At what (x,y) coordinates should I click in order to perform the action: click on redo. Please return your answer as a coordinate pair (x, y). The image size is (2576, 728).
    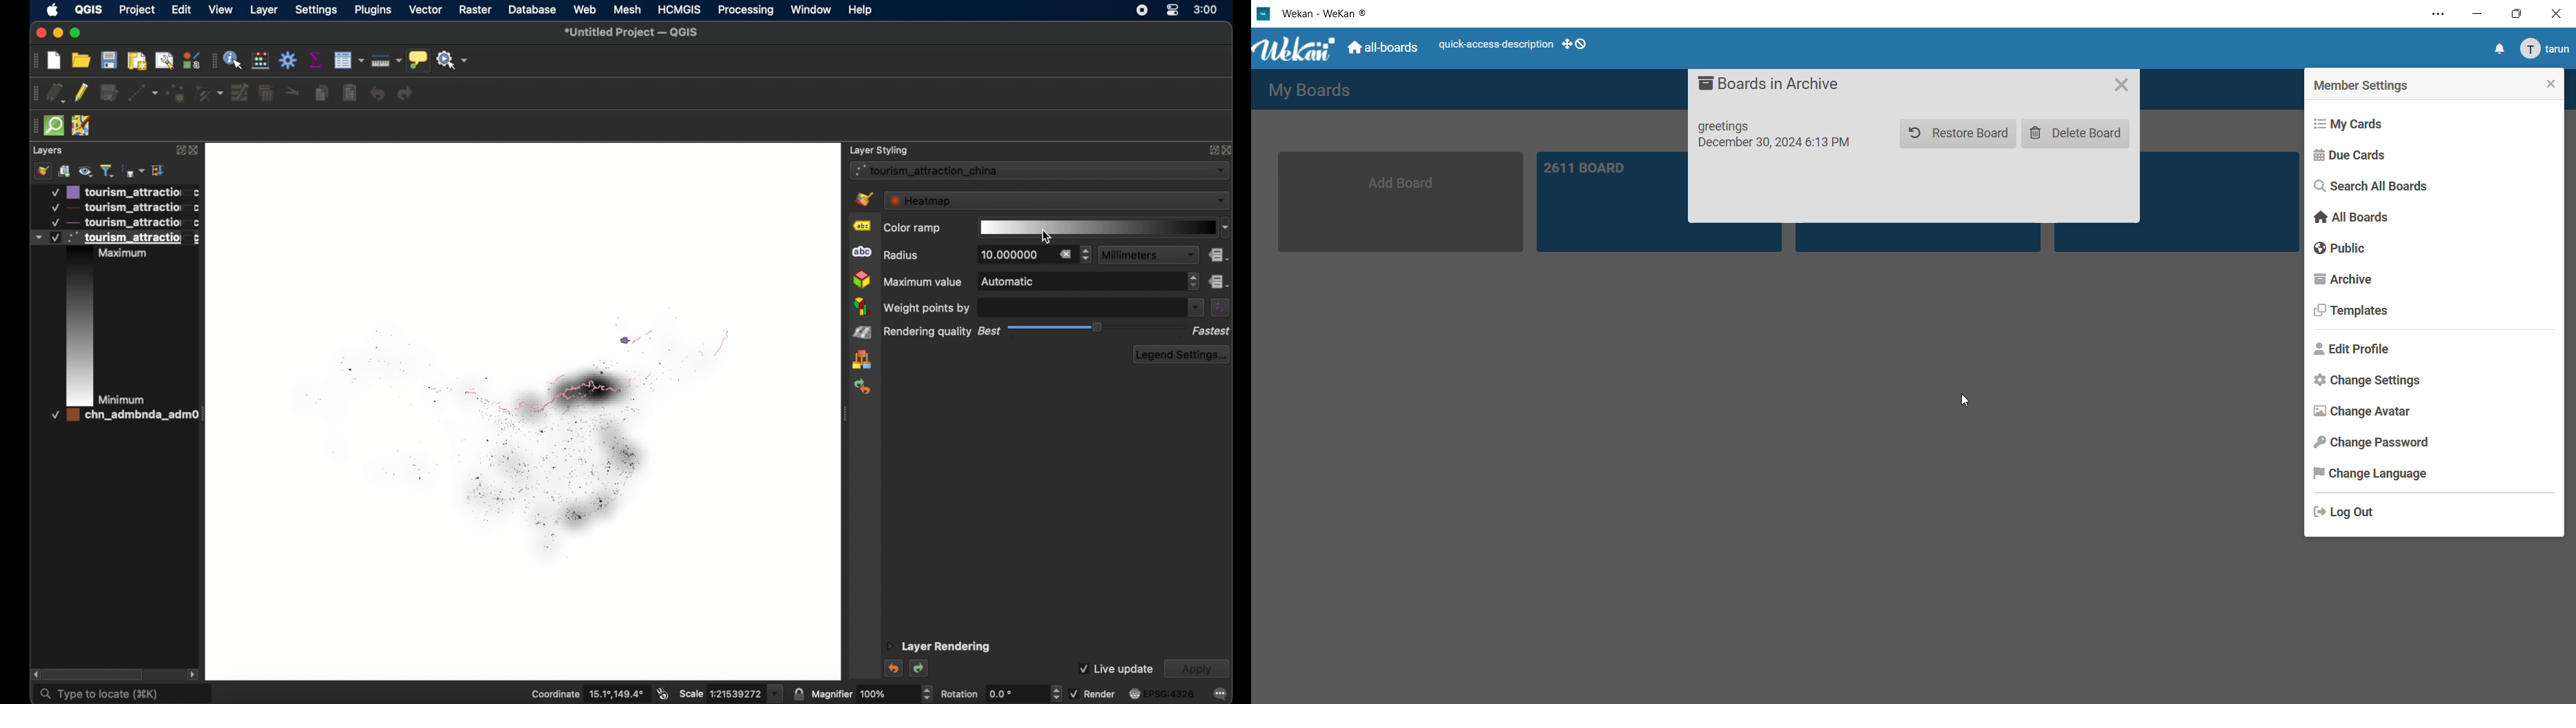
    Looking at the image, I should click on (920, 669).